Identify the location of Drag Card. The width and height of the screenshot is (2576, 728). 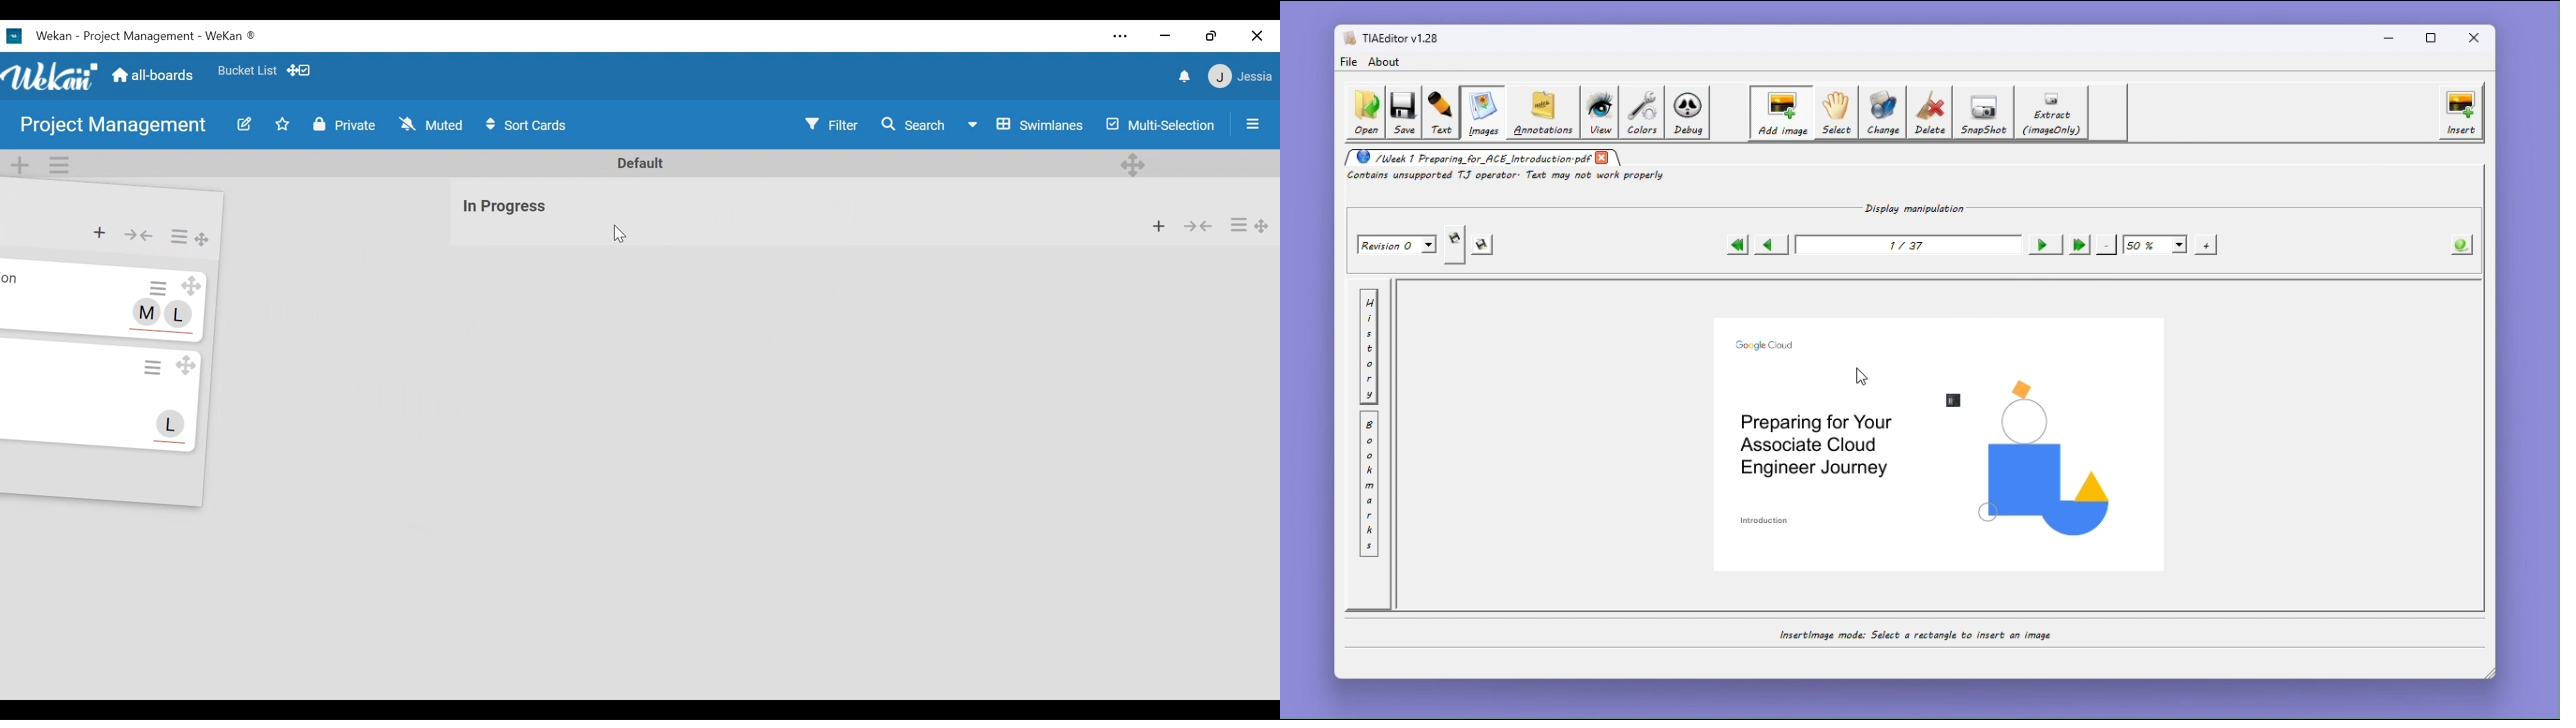
(184, 365).